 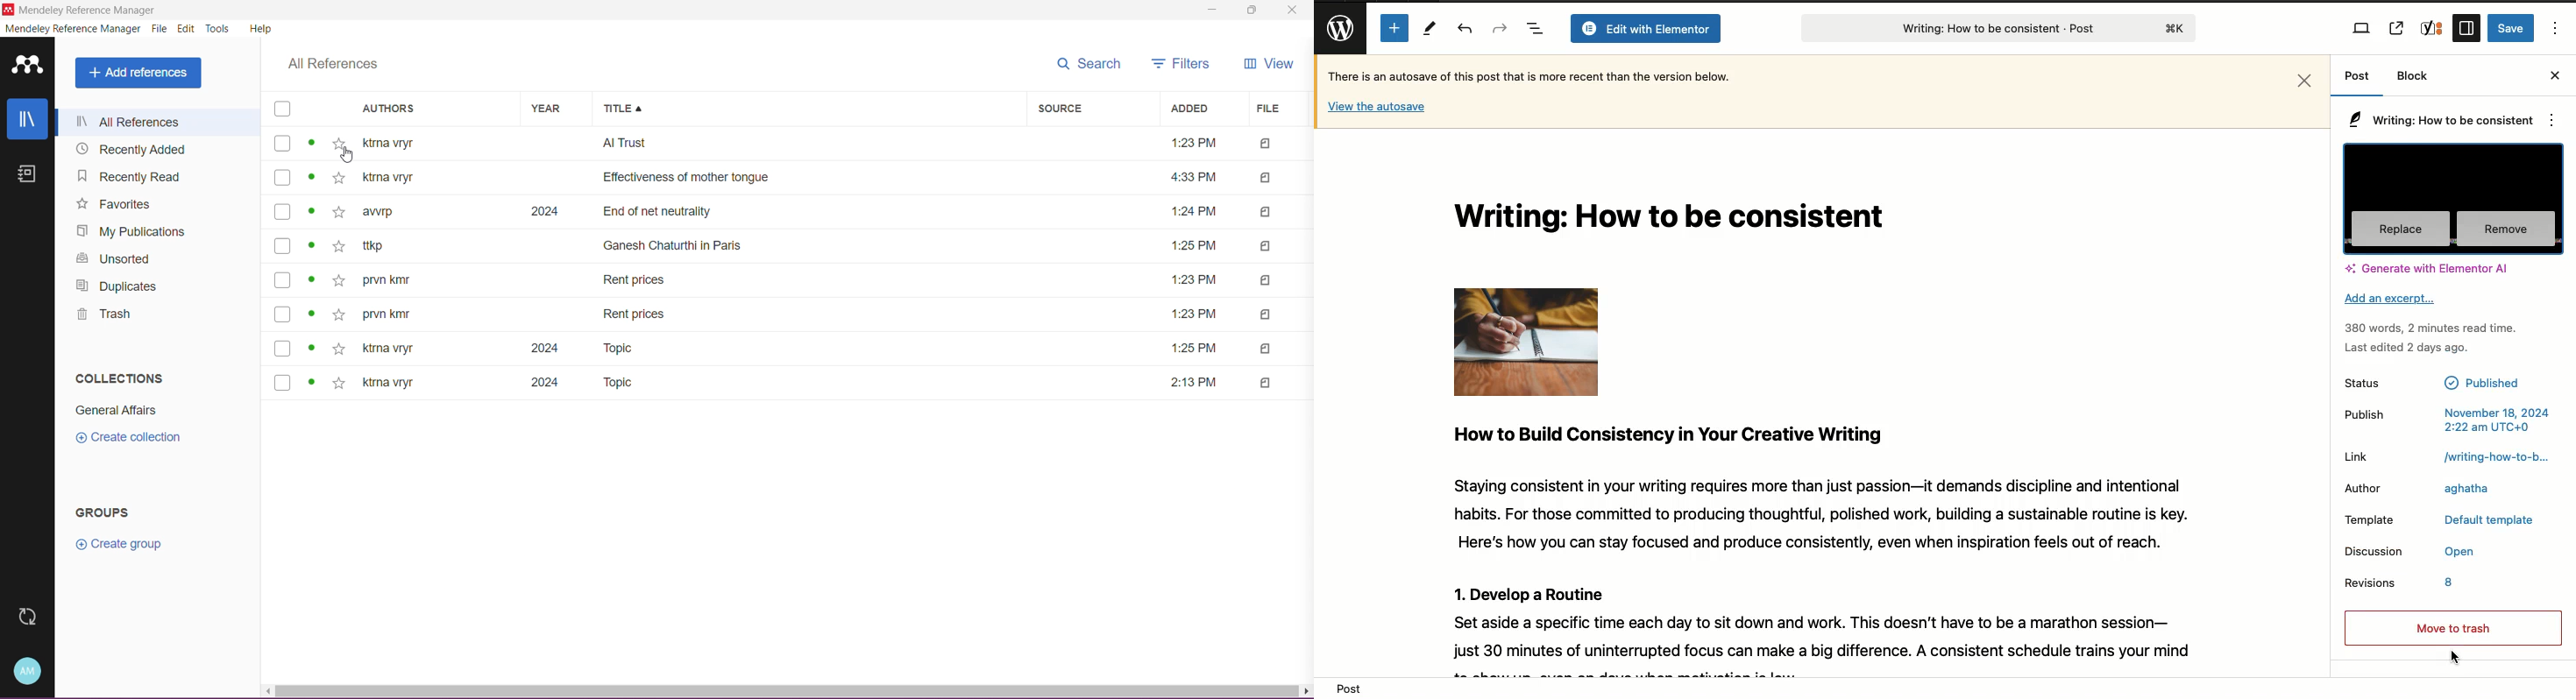 What do you see at coordinates (1274, 108) in the screenshot?
I see `File` at bounding box center [1274, 108].